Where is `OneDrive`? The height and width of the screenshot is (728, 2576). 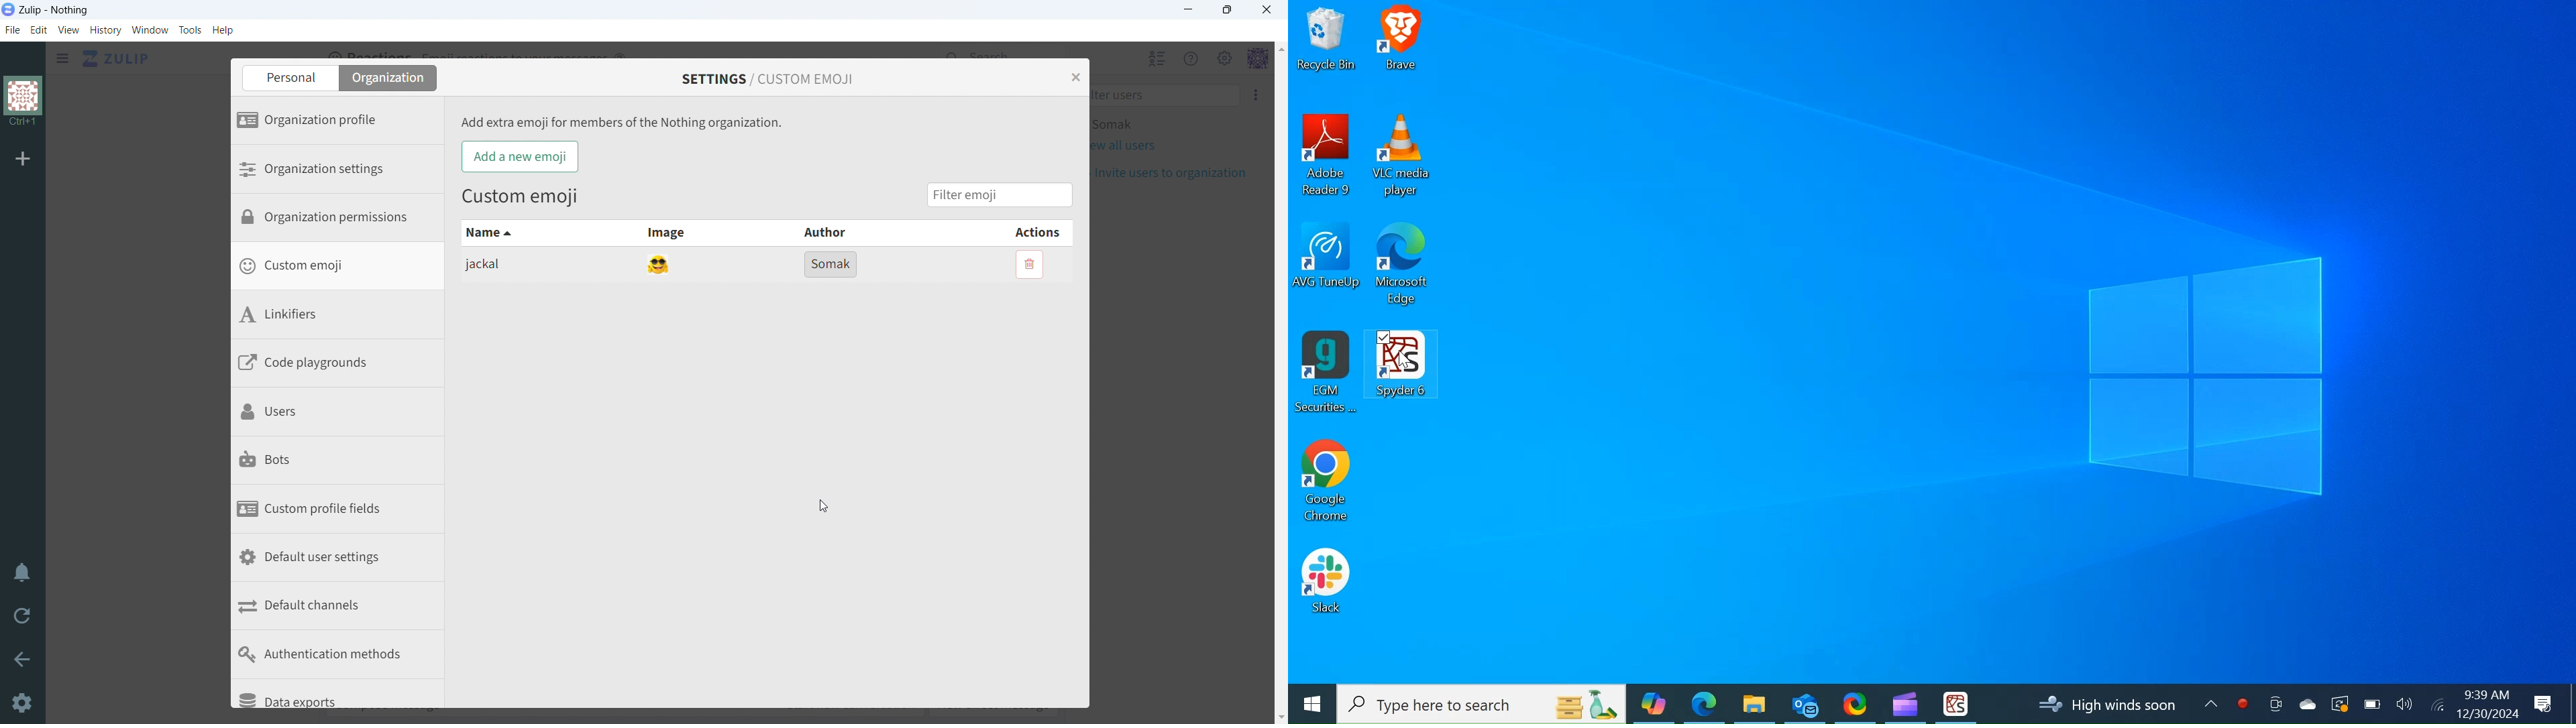 OneDrive is located at coordinates (2306, 703).